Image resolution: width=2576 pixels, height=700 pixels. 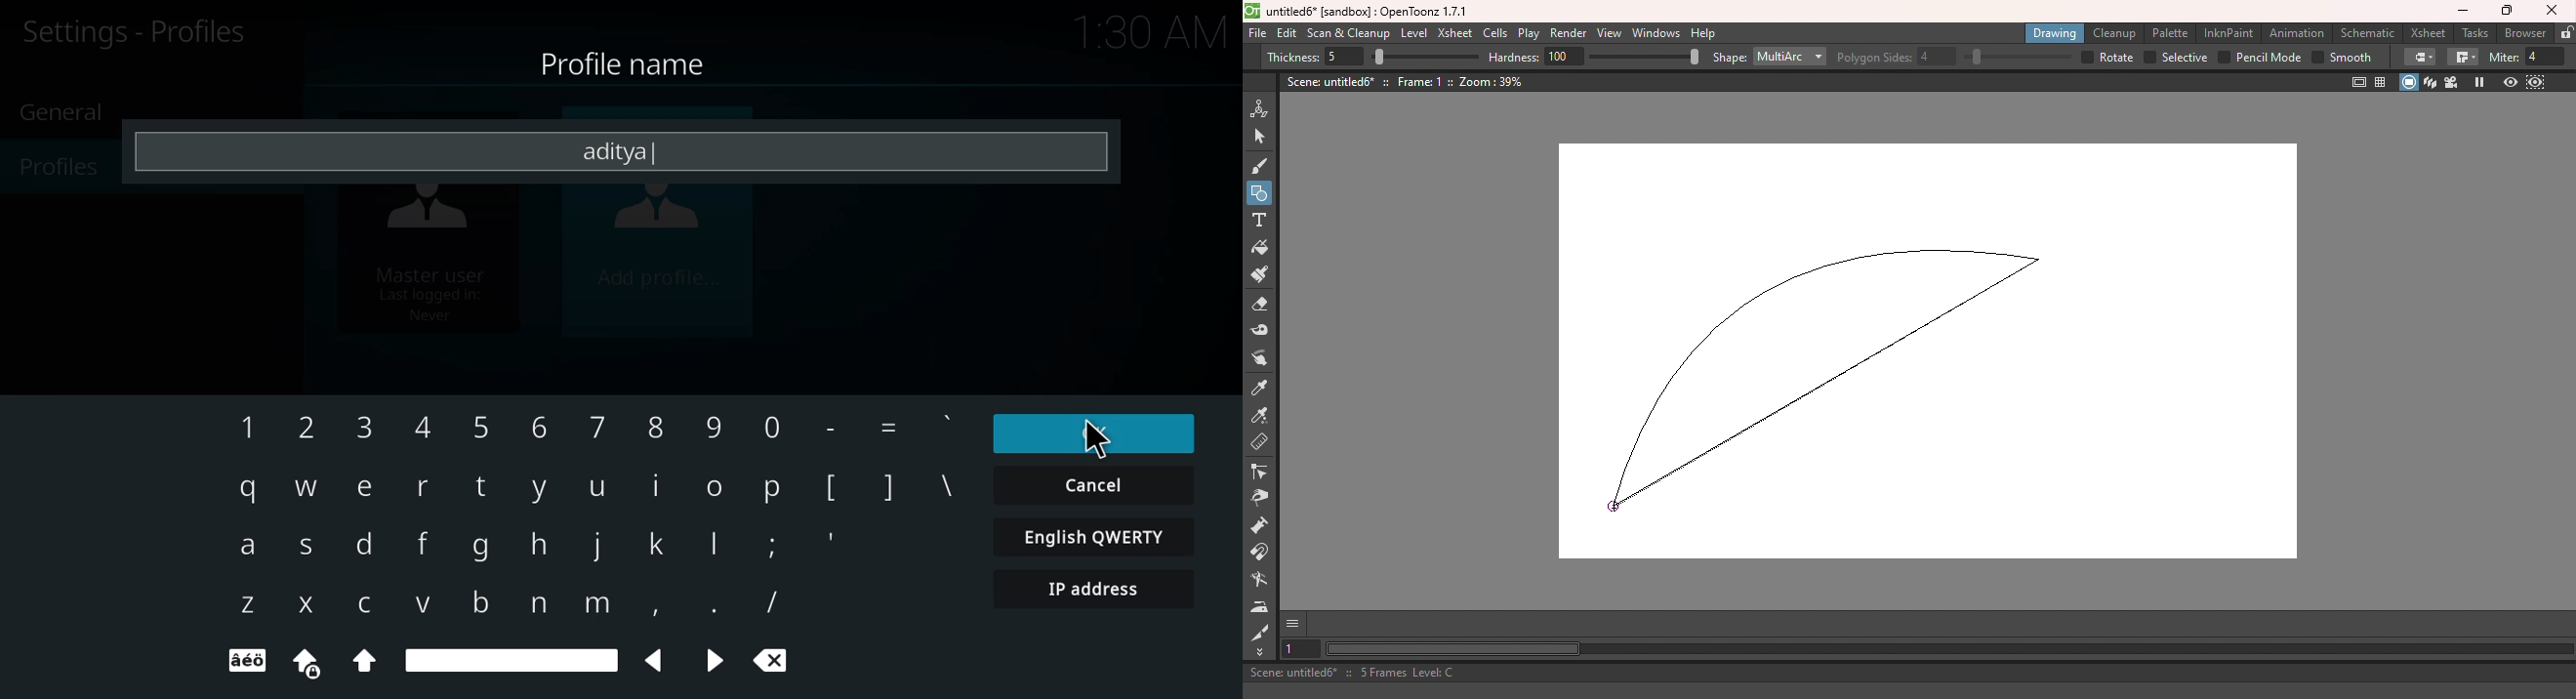 What do you see at coordinates (429, 258) in the screenshot?
I see `master user` at bounding box center [429, 258].